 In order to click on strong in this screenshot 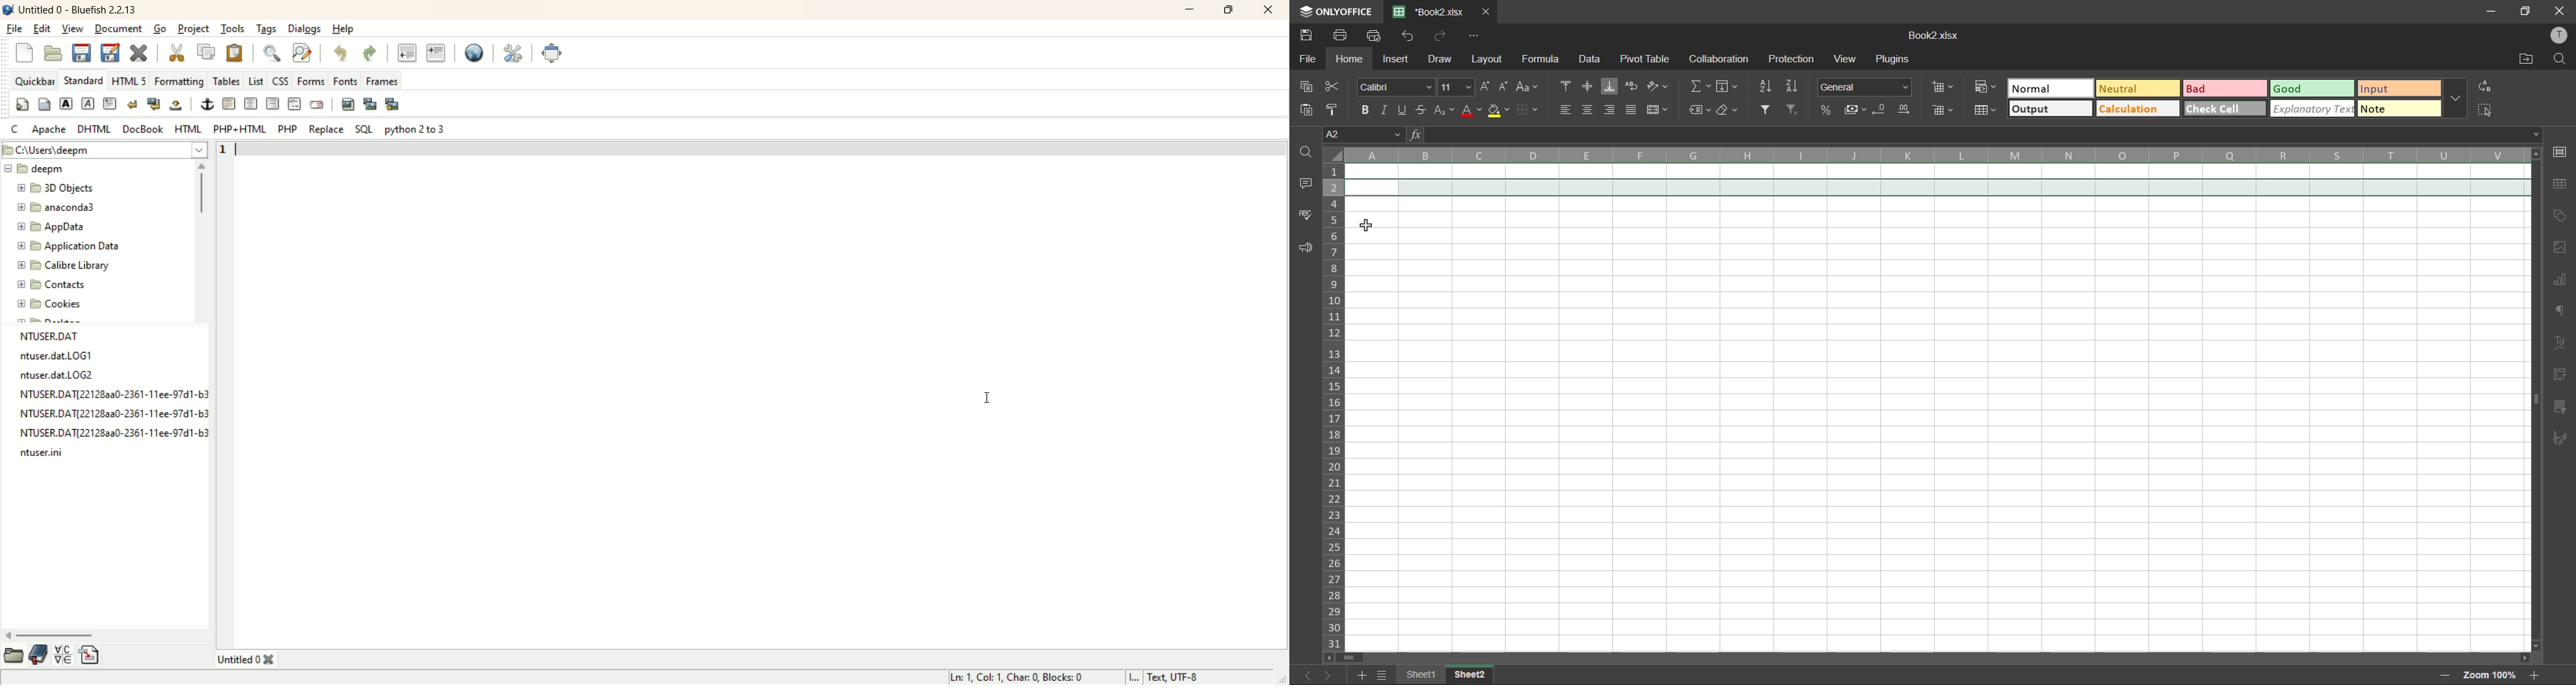, I will do `click(65, 104)`.